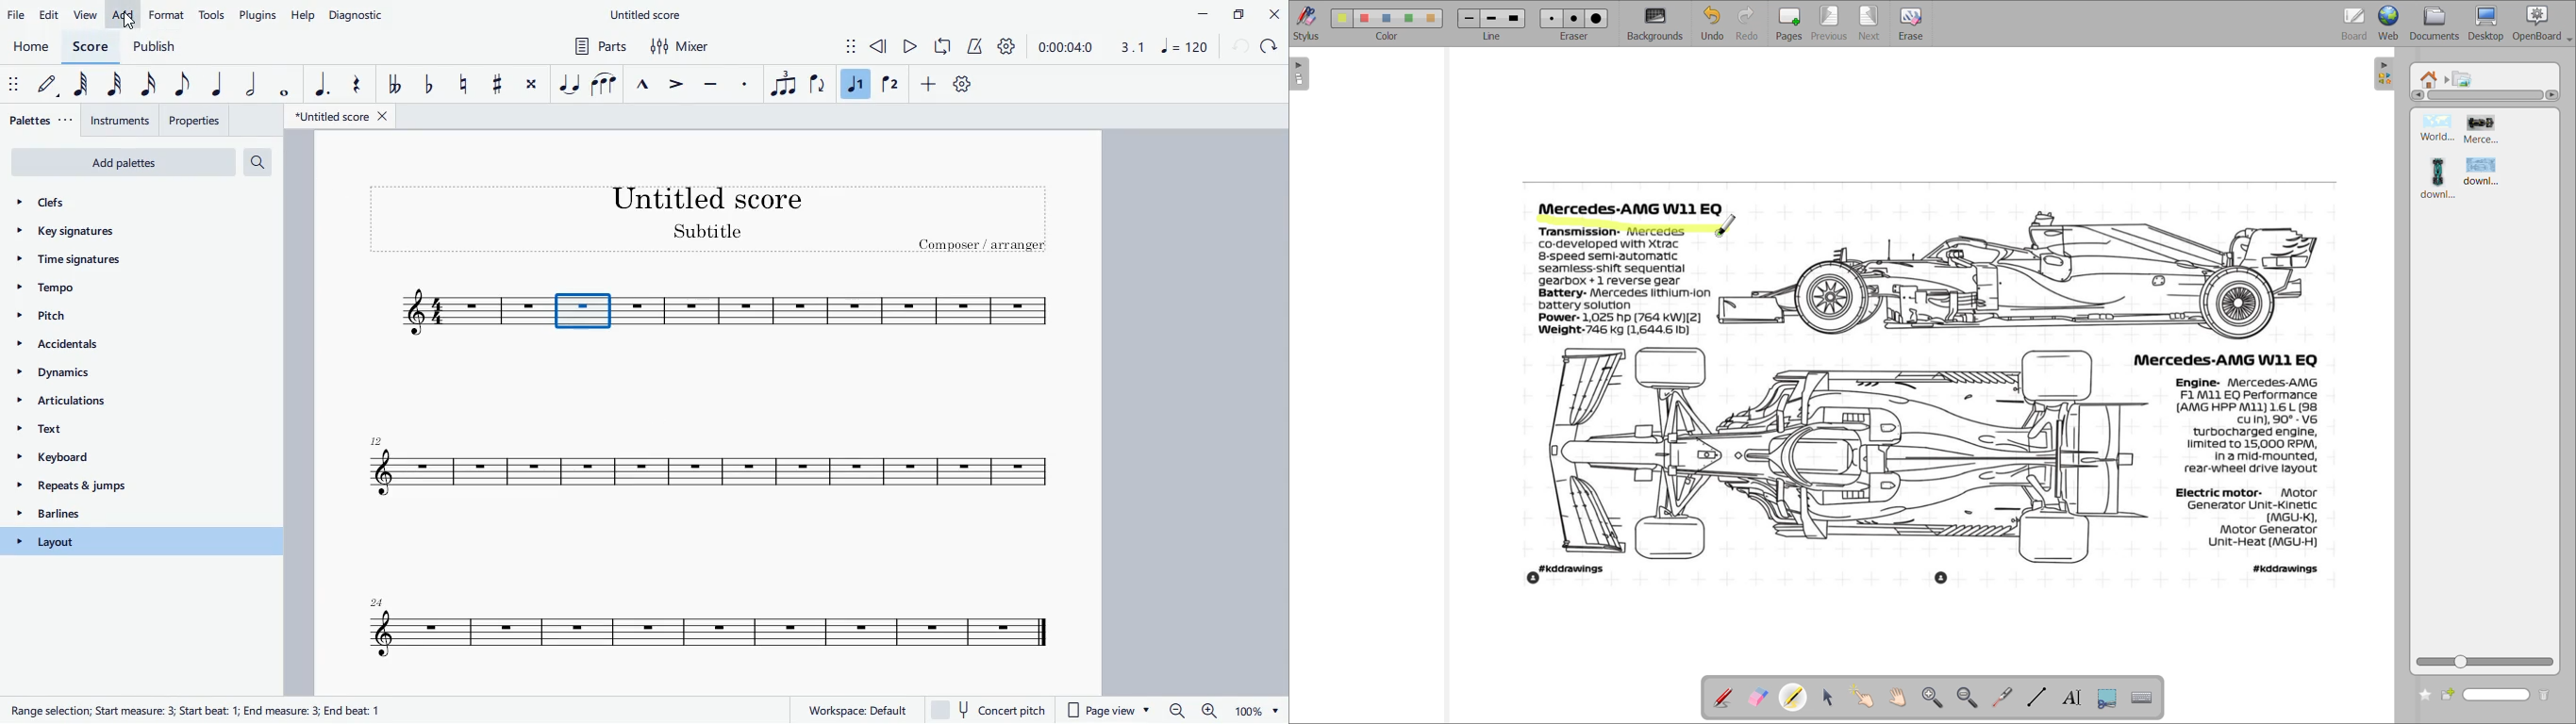 The width and height of the screenshot is (2576, 728). Describe the element at coordinates (2482, 132) in the screenshot. I see `image 2` at that location.